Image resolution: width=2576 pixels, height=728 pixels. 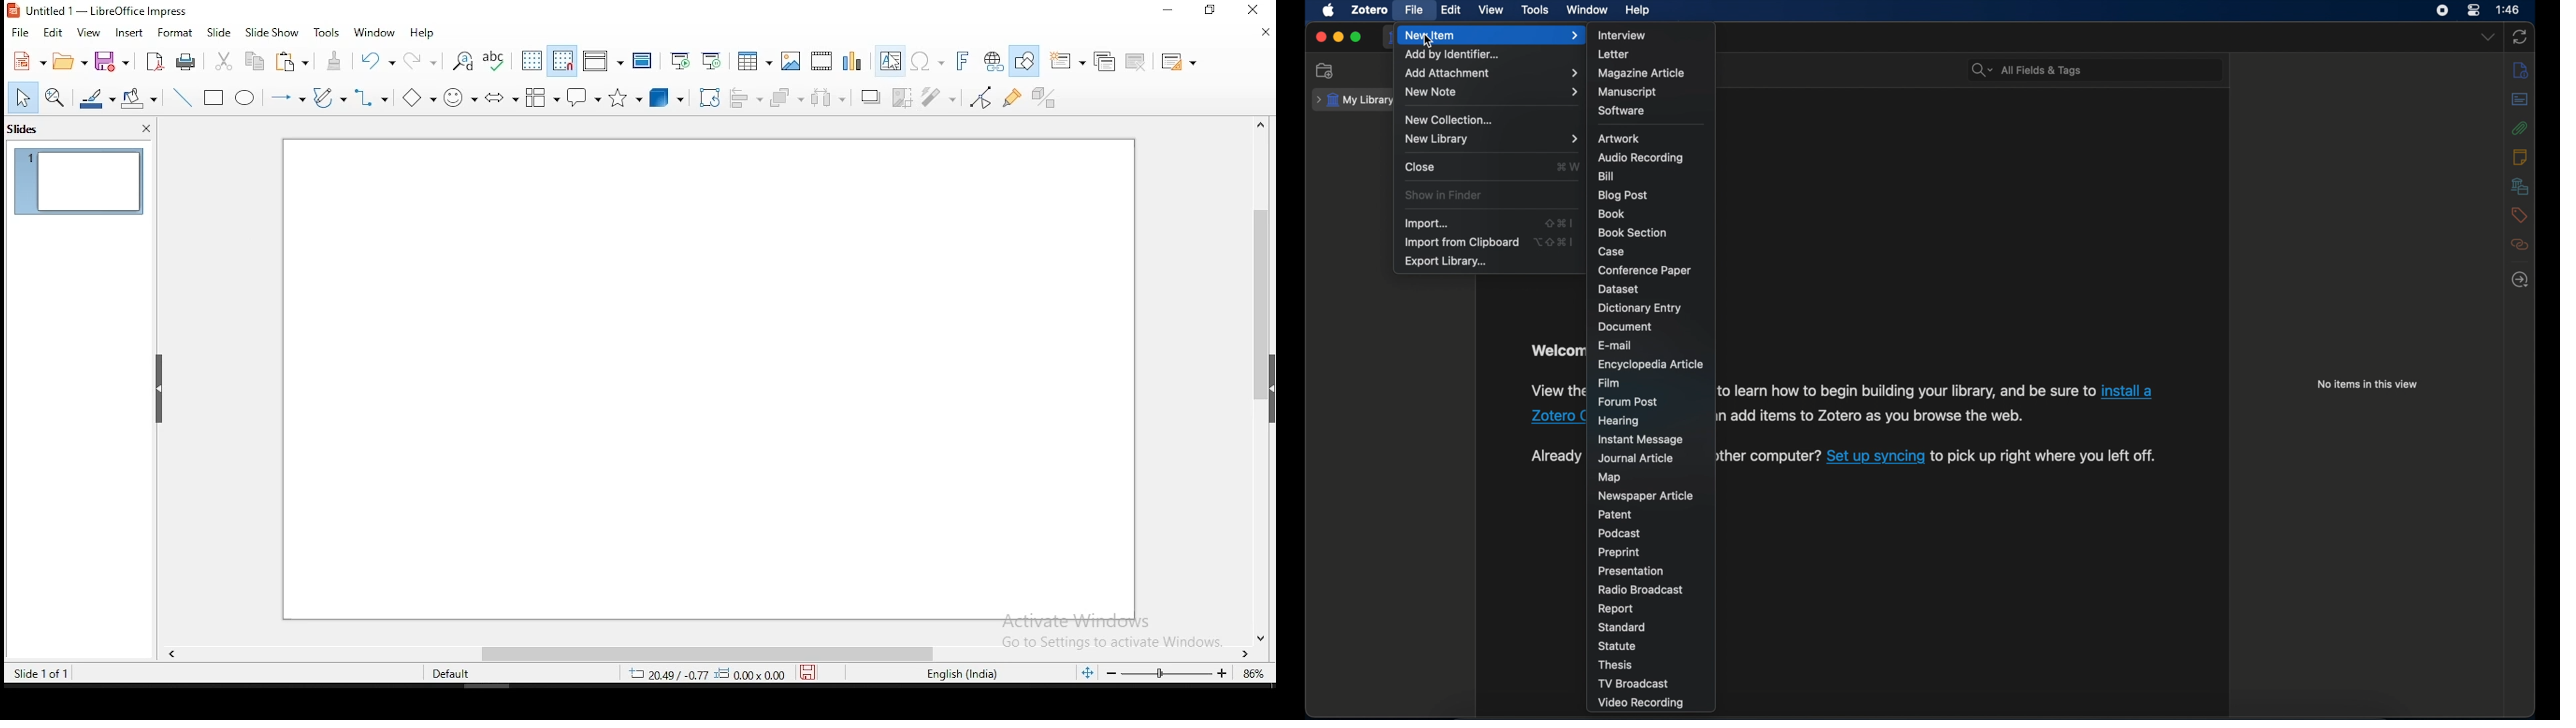 What do you see at coordinates (1628, 401) in the screenshot?
I see `forum post` at bounding box center [1628, 401].